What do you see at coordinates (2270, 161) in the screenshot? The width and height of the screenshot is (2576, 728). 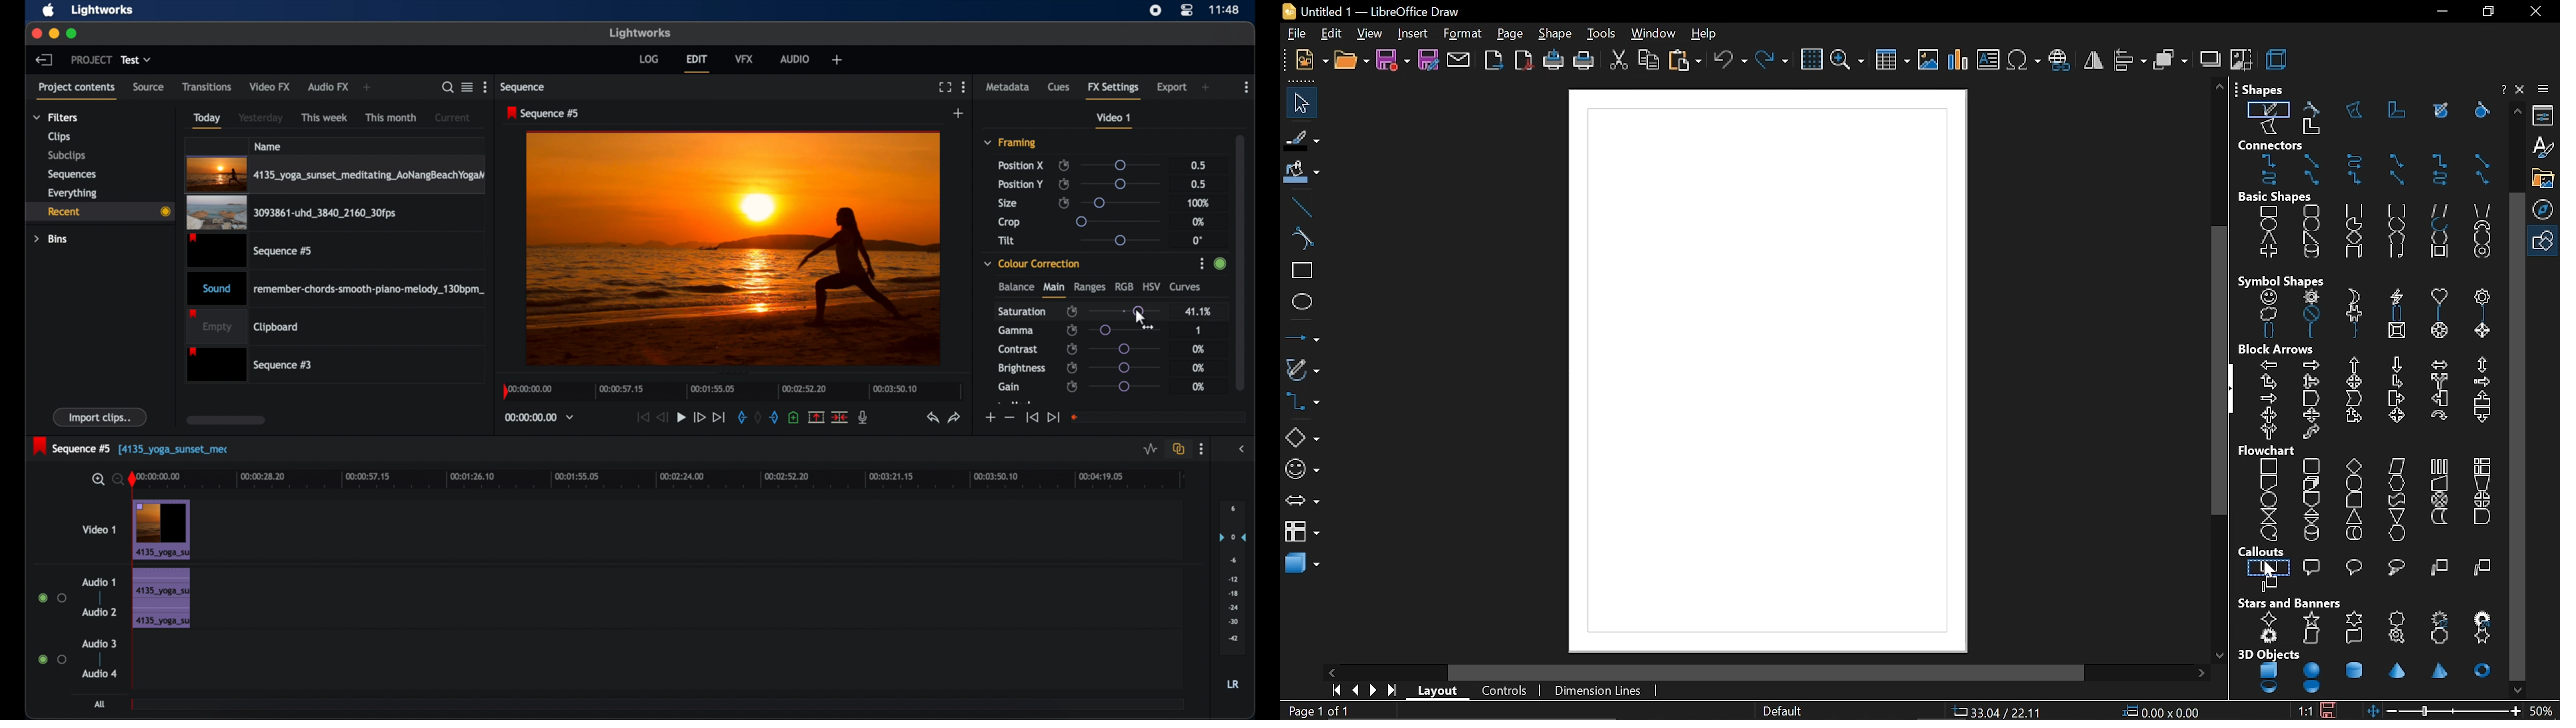 I see `connector ends with arrow` at bounding box center [2270, 161].